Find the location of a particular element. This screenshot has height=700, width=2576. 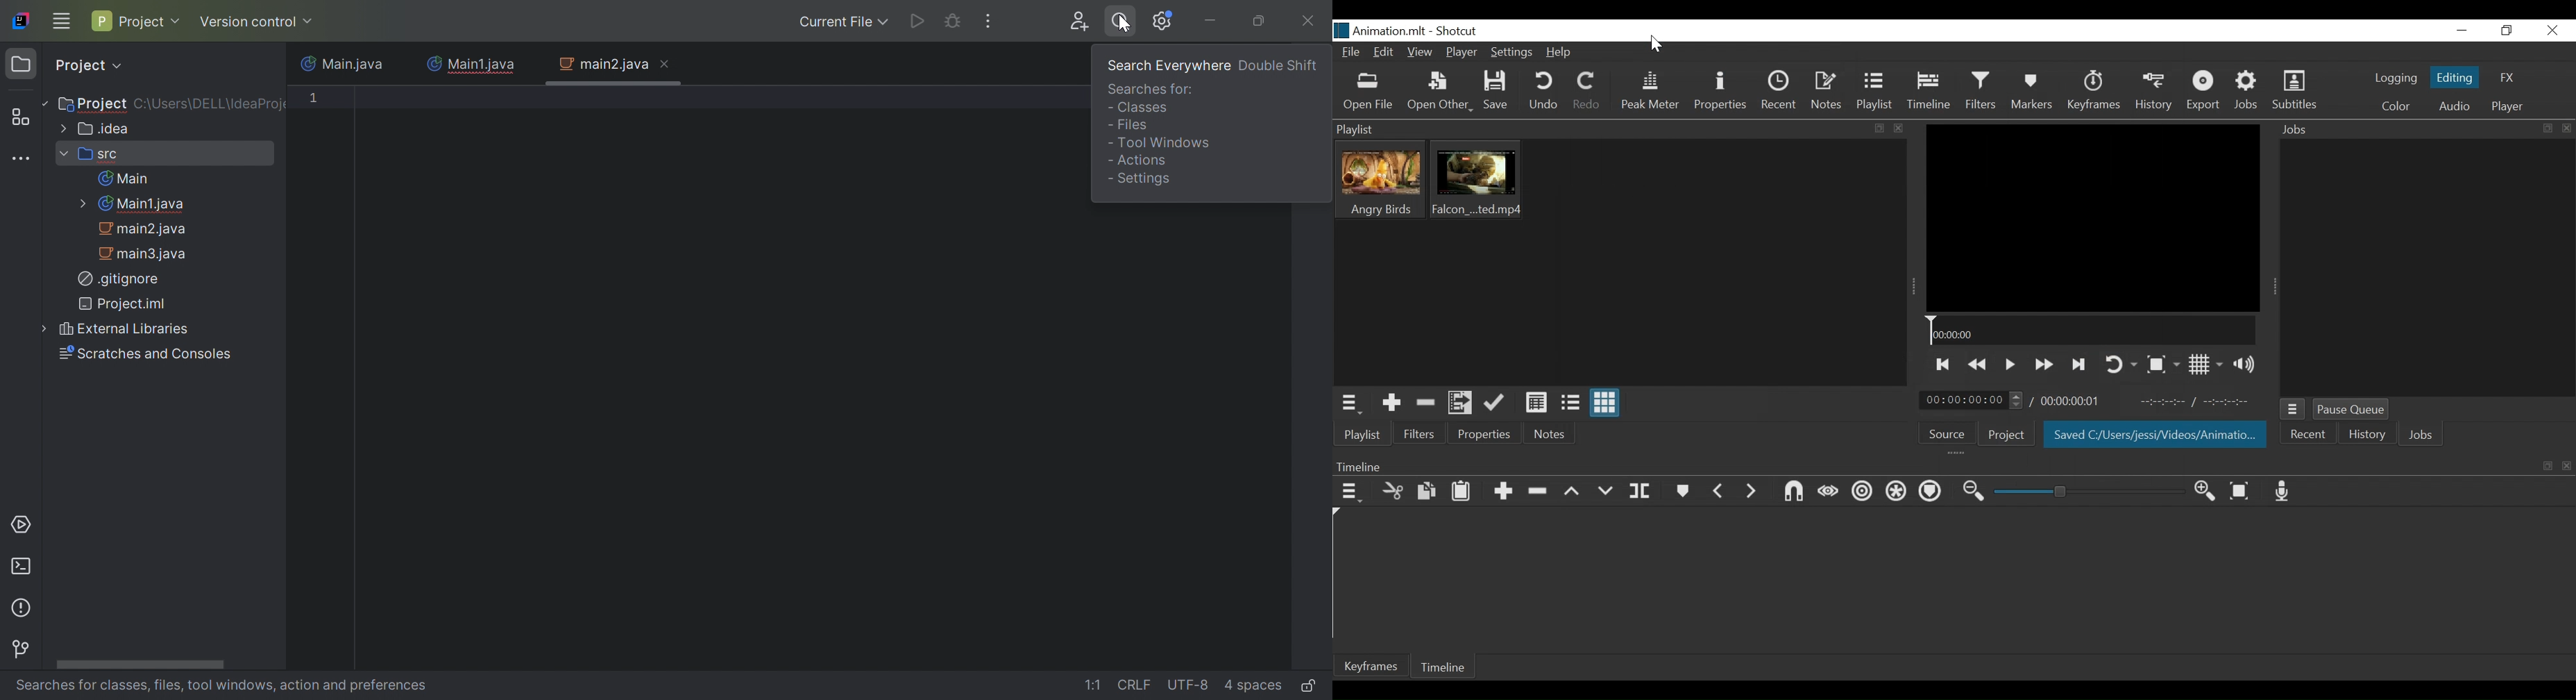

View as icons is located at coordinates (1607, 404).